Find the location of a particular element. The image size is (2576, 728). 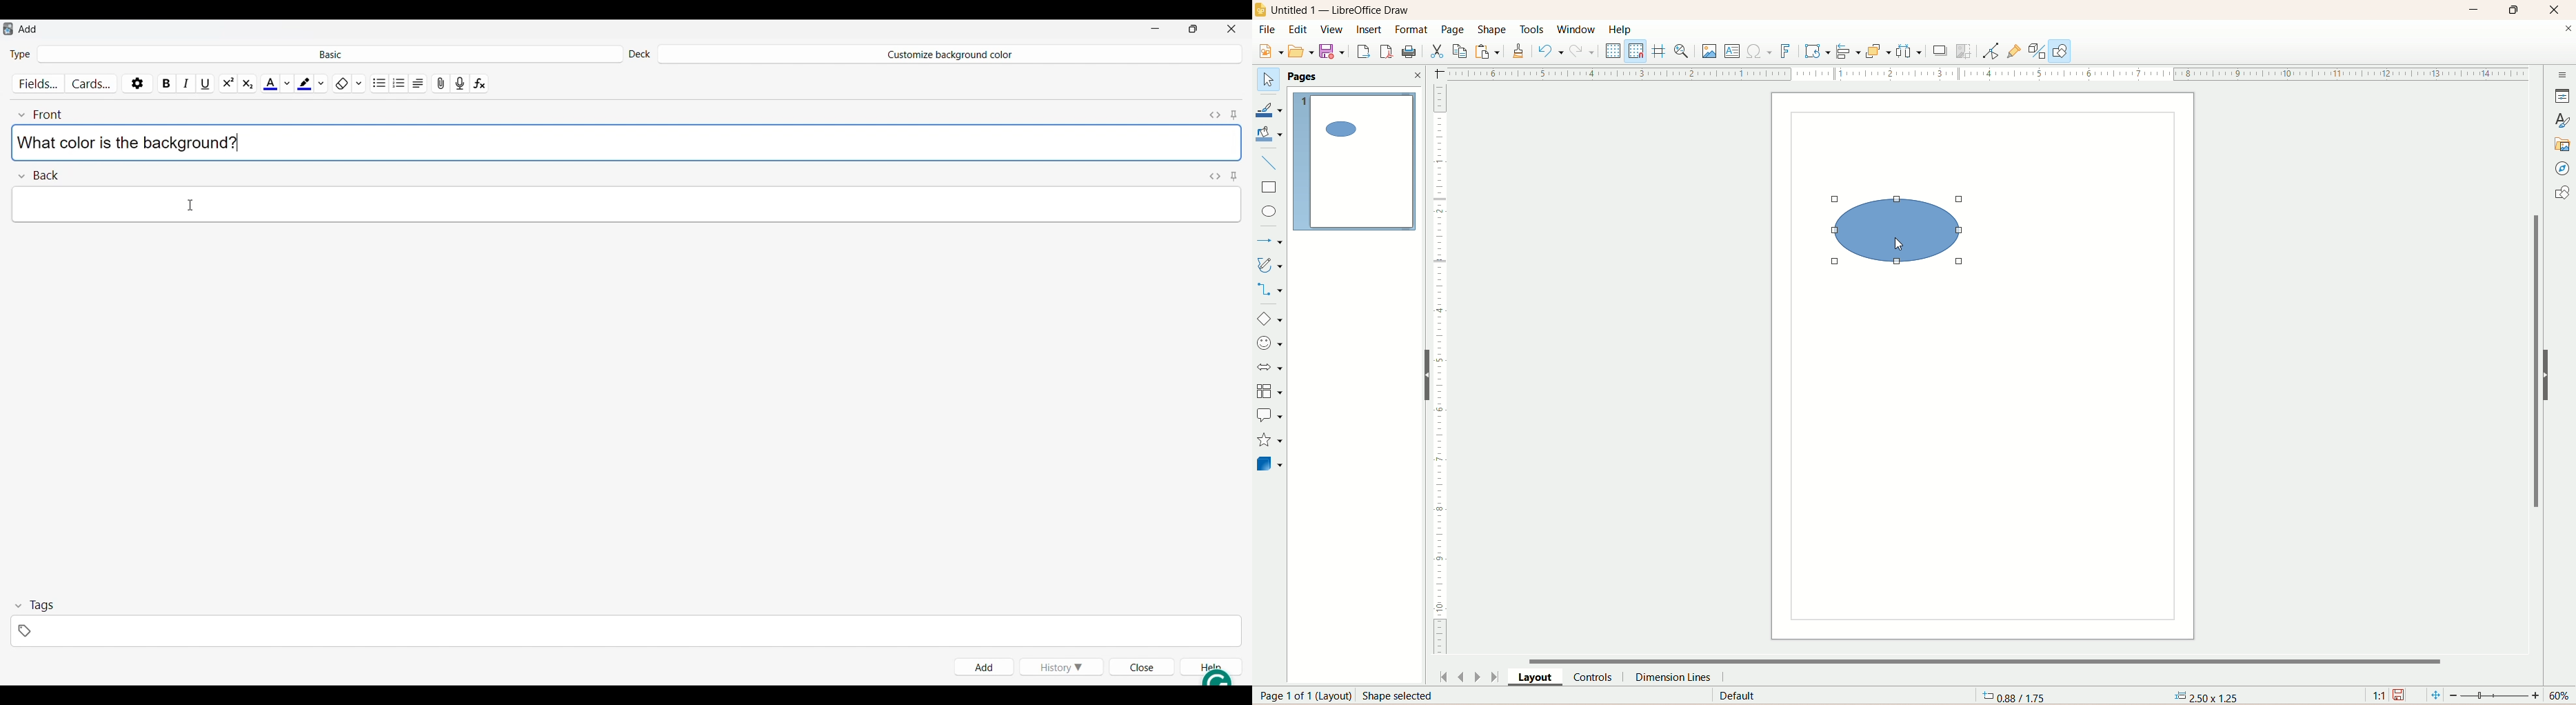

page is located at coordinates (1456, 29).